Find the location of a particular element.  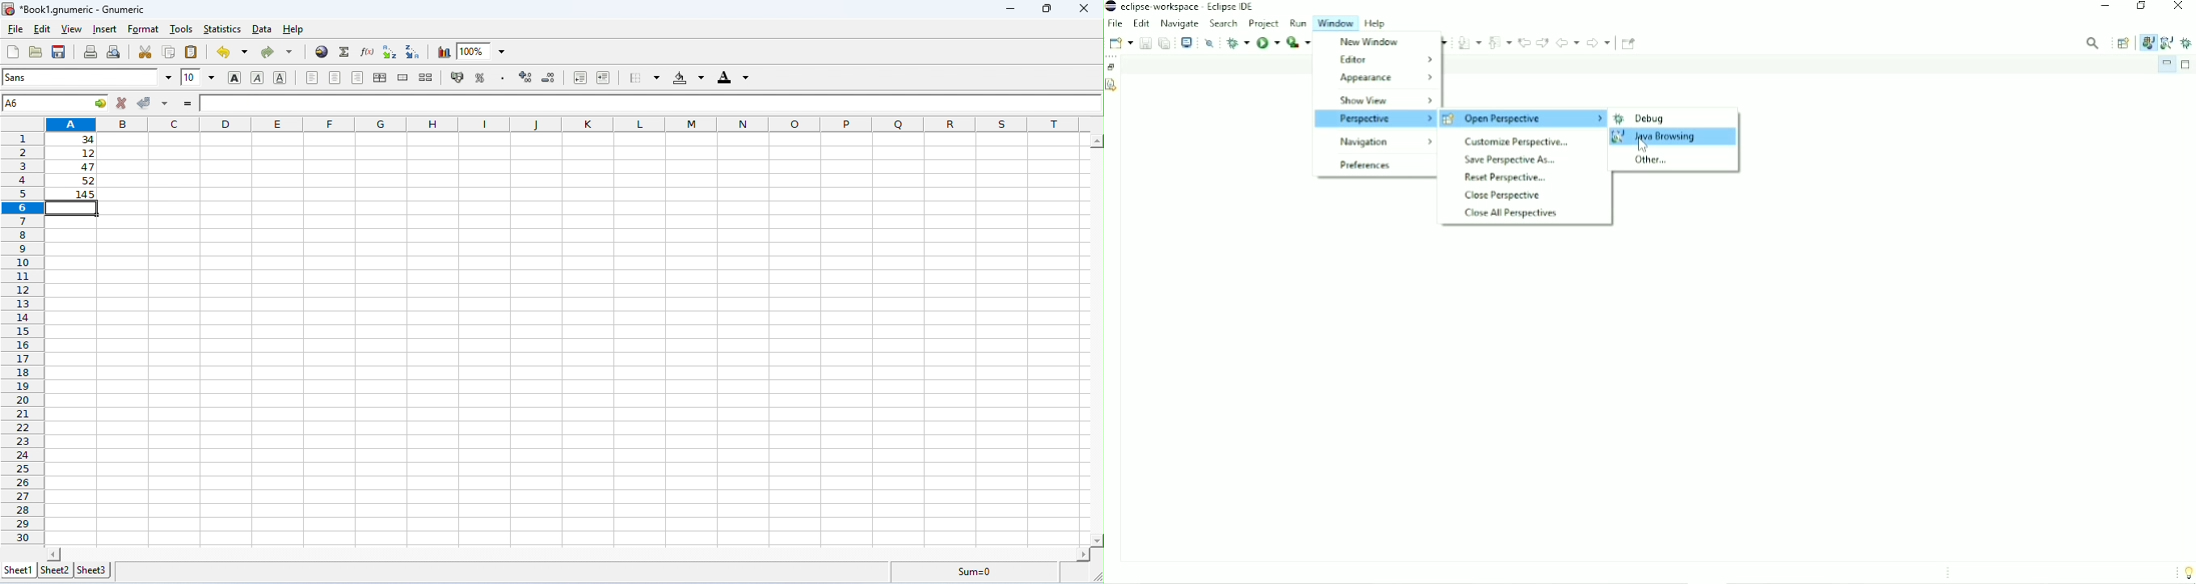

Customize Perspective is located at coordinates (1516, 142).